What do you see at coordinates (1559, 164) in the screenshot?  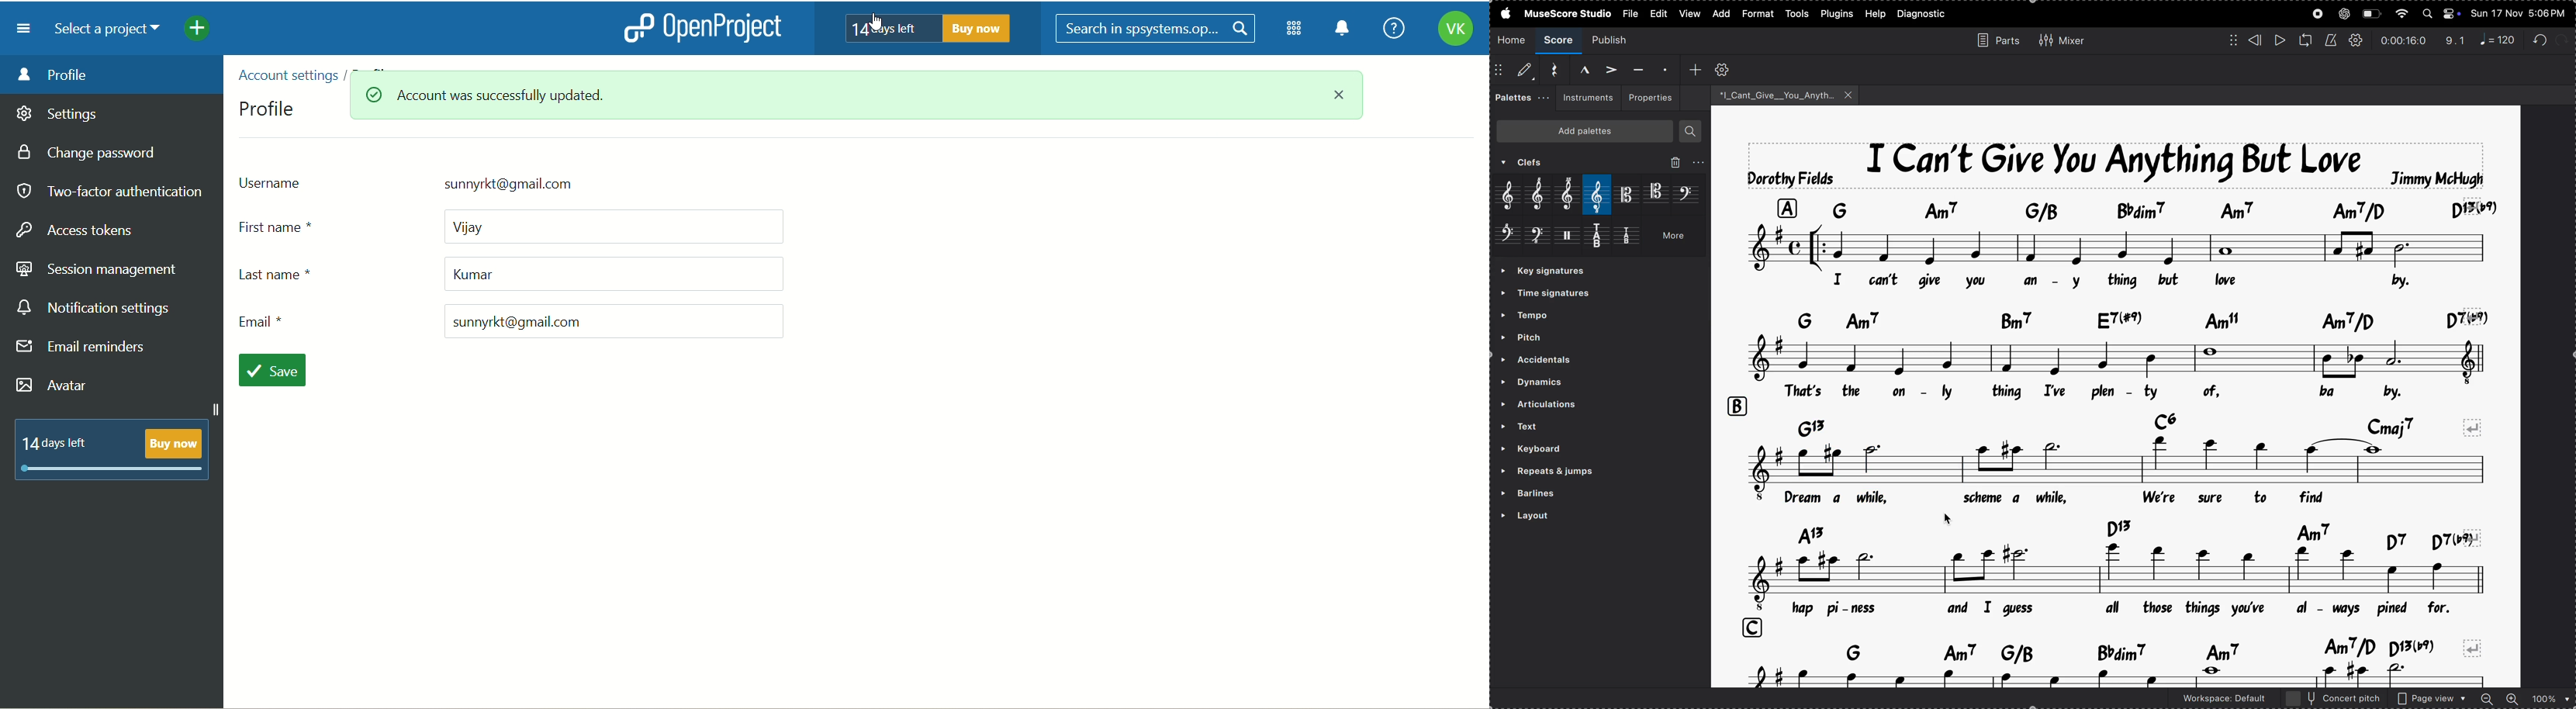 I see `Clefs` at bounding box center [1559, 164].